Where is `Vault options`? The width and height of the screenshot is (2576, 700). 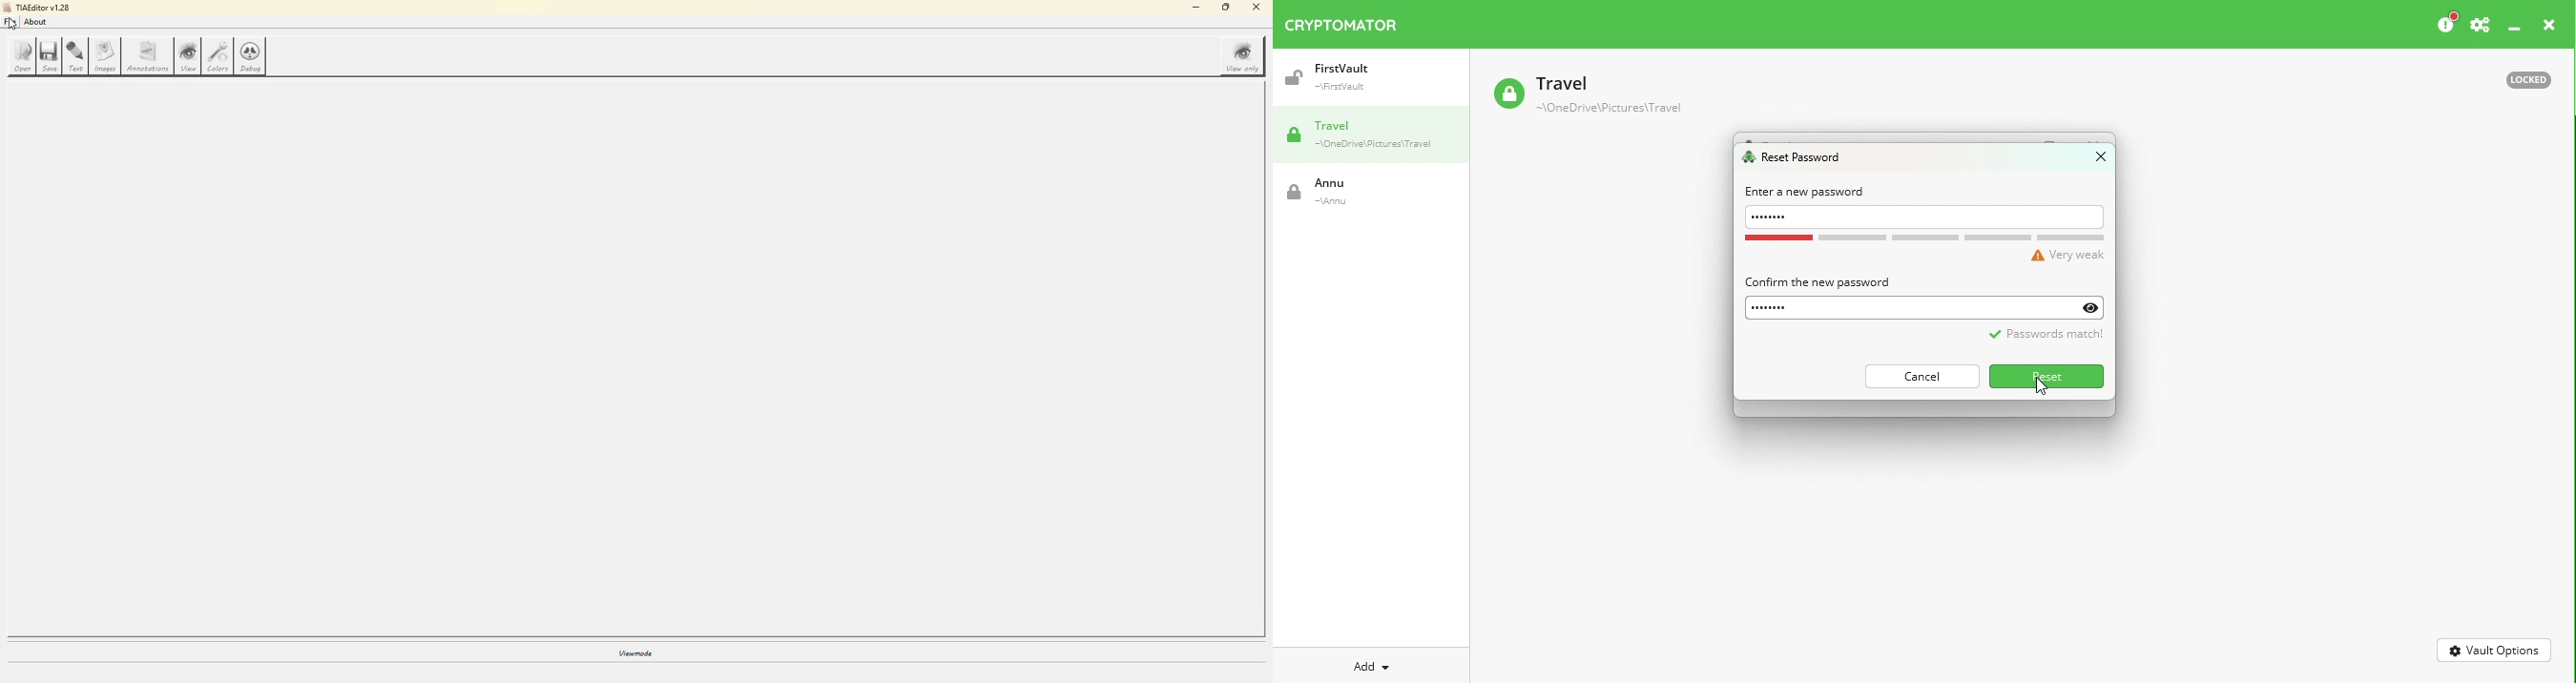 Vault options is located at coordinates (2495, 649).